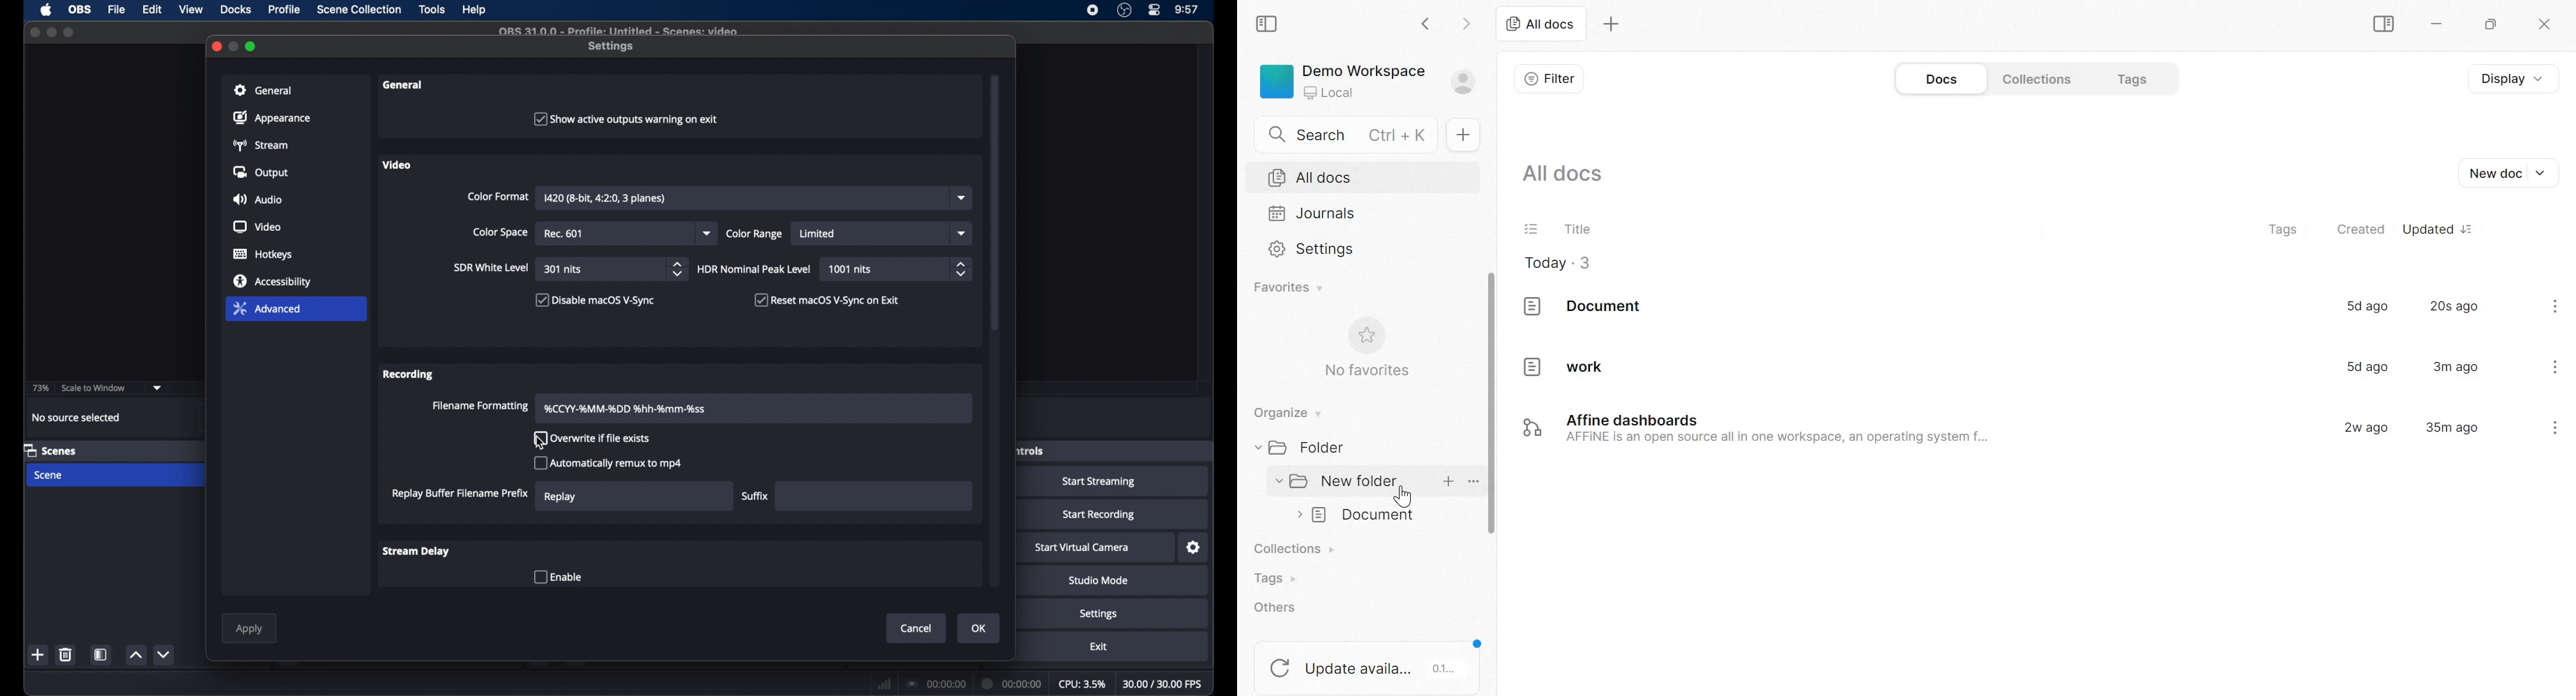 This screenshot has width=2576, height=700. Describe the element at coordinates (157, 388) in the screenshot. I see `dropdown` at that location.